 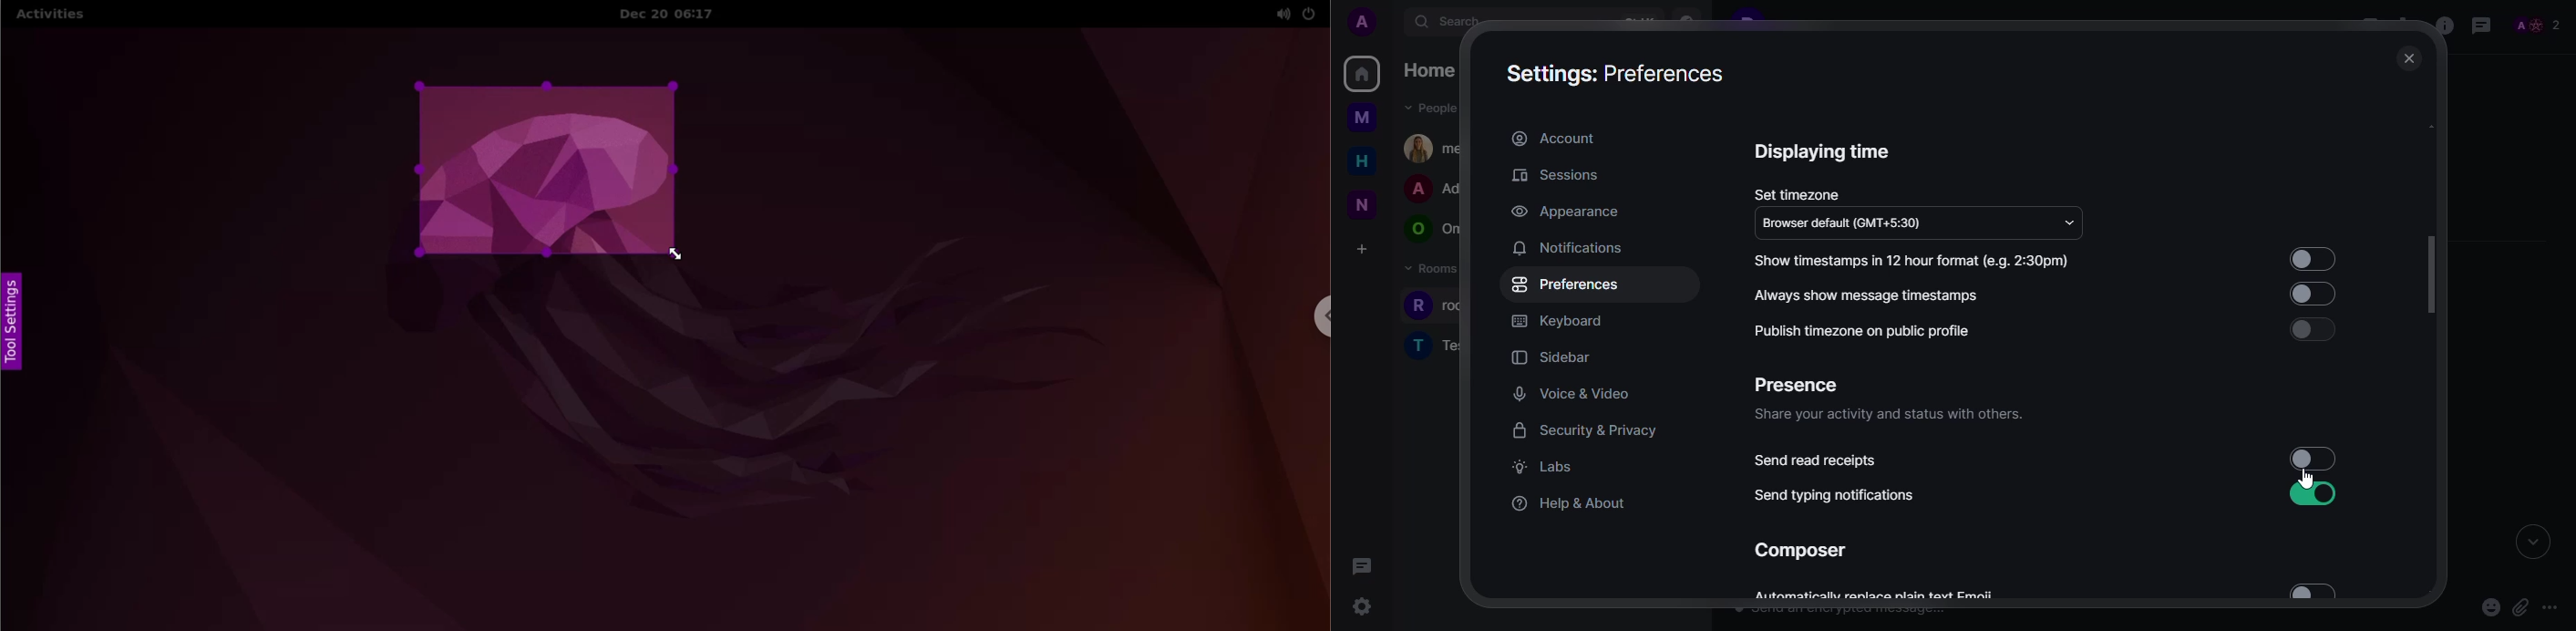 I want to click on send read receipts, so click(x=1817, y=461).